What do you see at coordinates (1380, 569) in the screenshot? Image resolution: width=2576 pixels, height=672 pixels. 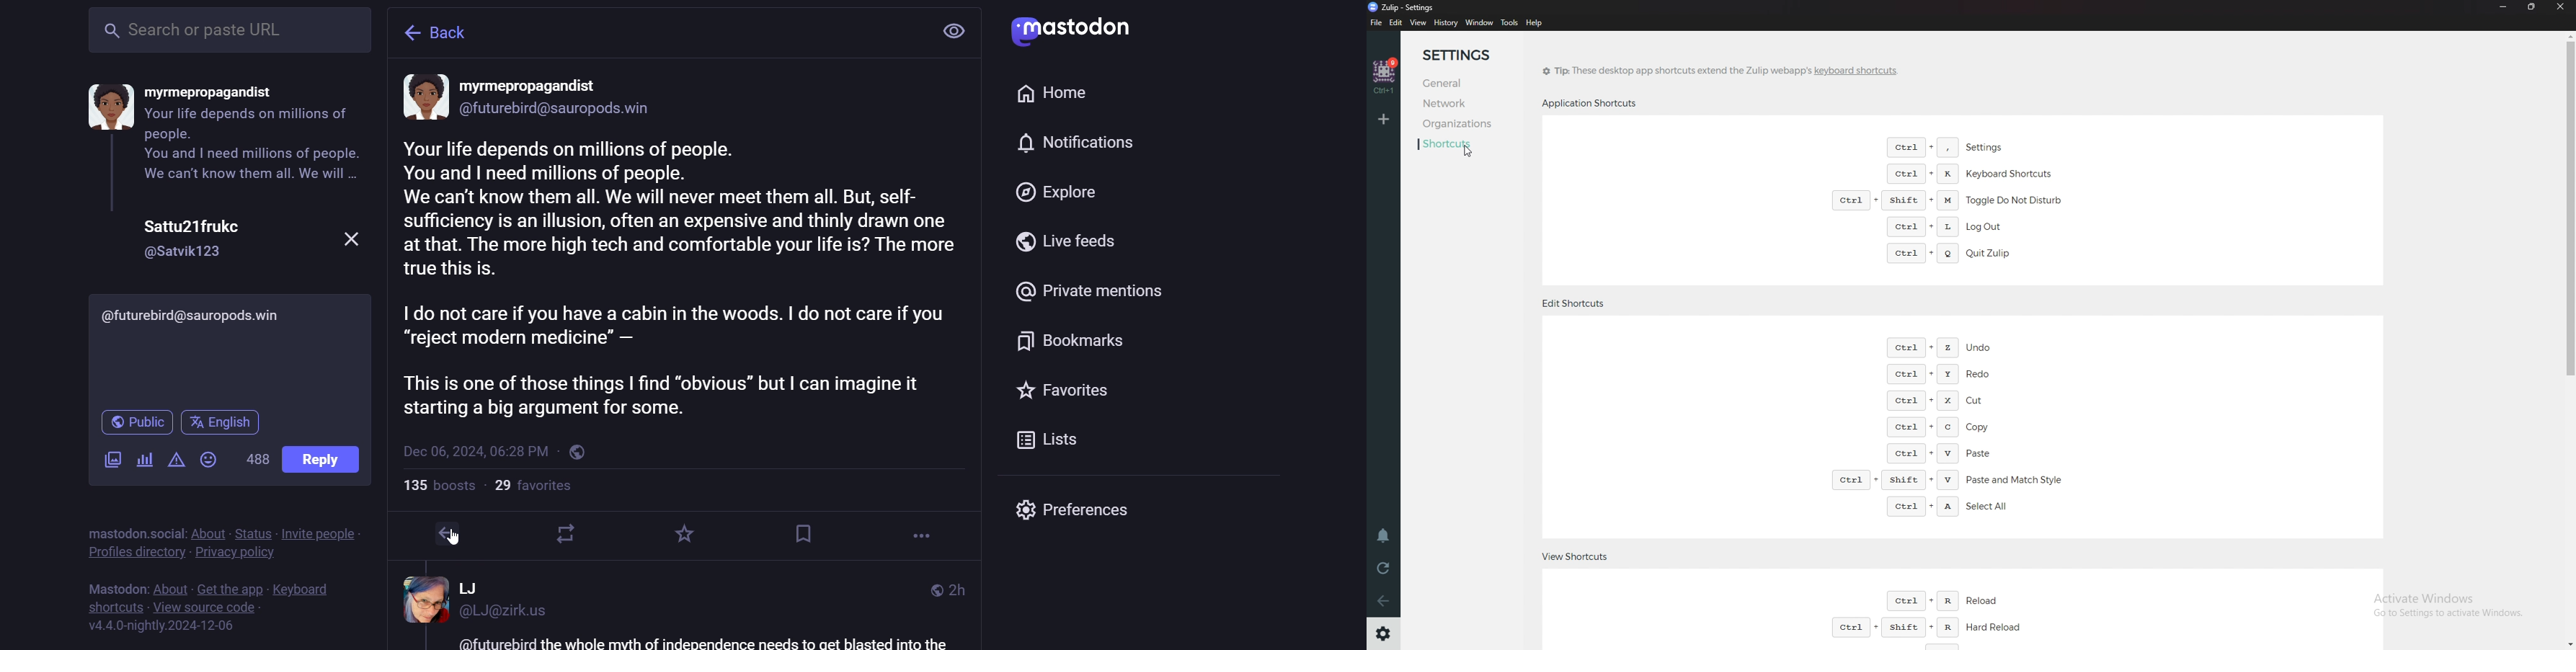 I see `Reload` at bounding box center [1380, 569].